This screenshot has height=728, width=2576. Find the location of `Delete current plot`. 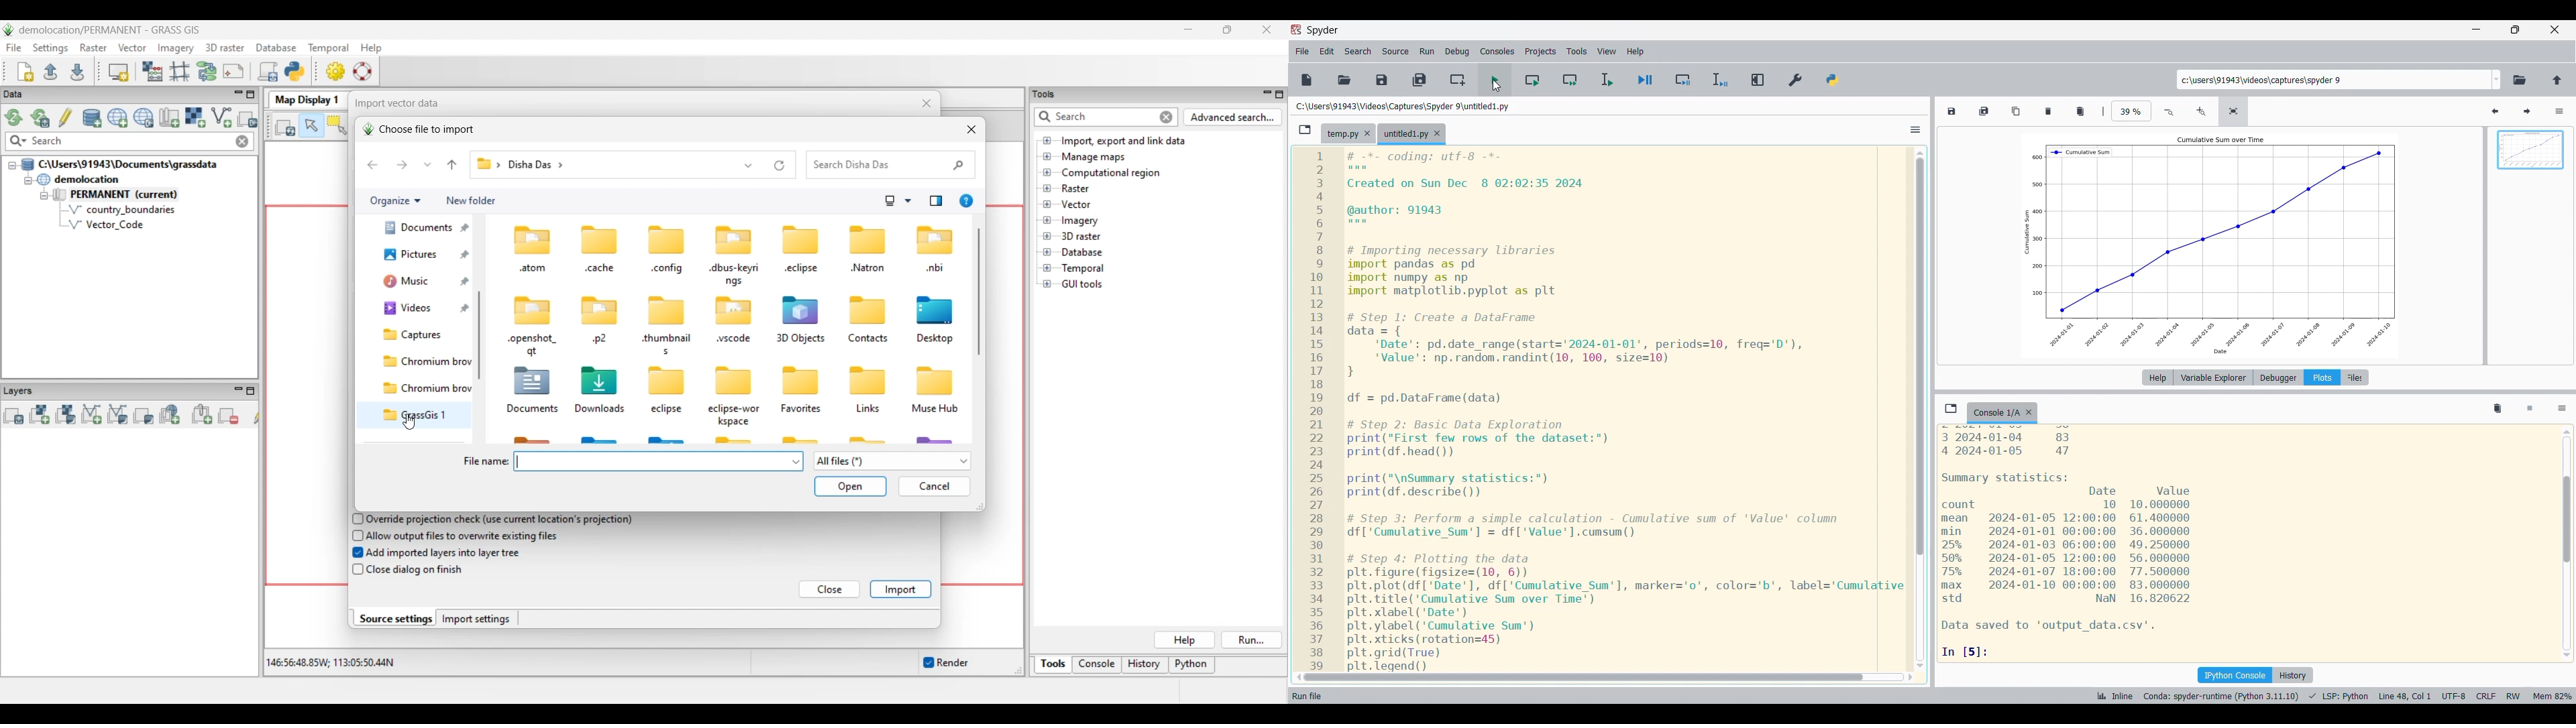

Delete current plot is located at coordinates (2048, 111).